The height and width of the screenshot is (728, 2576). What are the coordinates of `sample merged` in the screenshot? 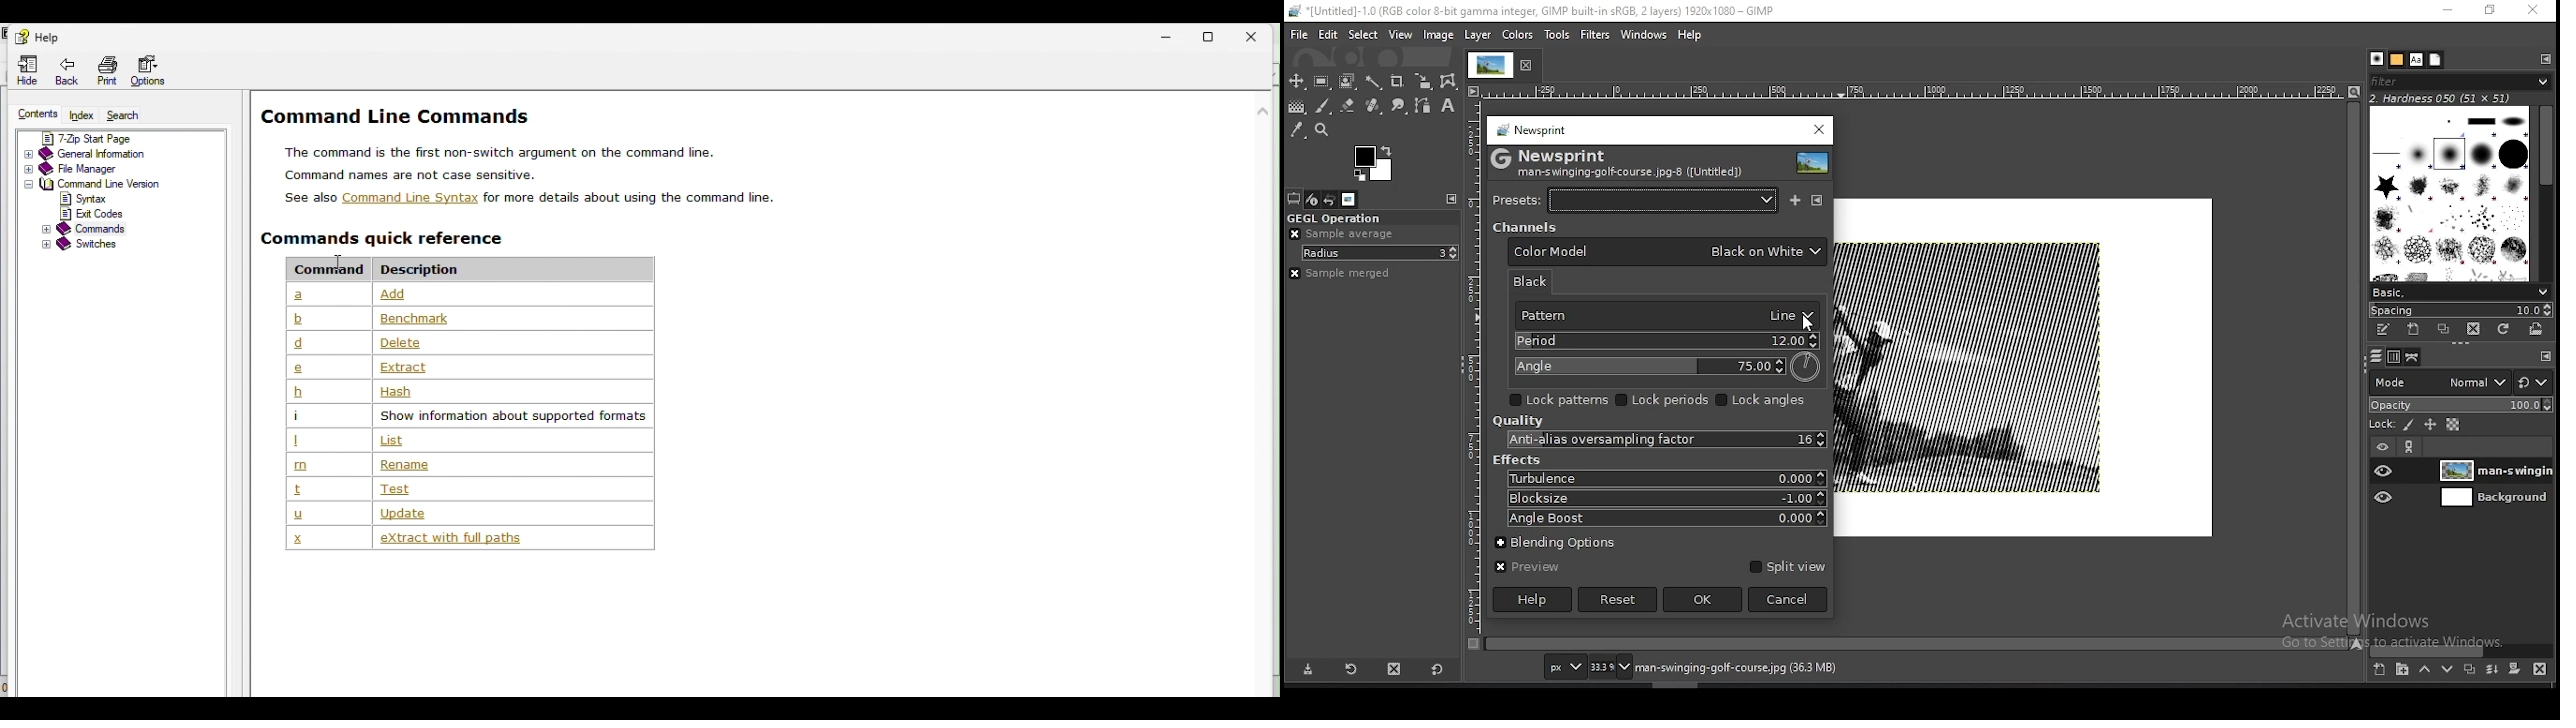 It's located at (1359, 275).